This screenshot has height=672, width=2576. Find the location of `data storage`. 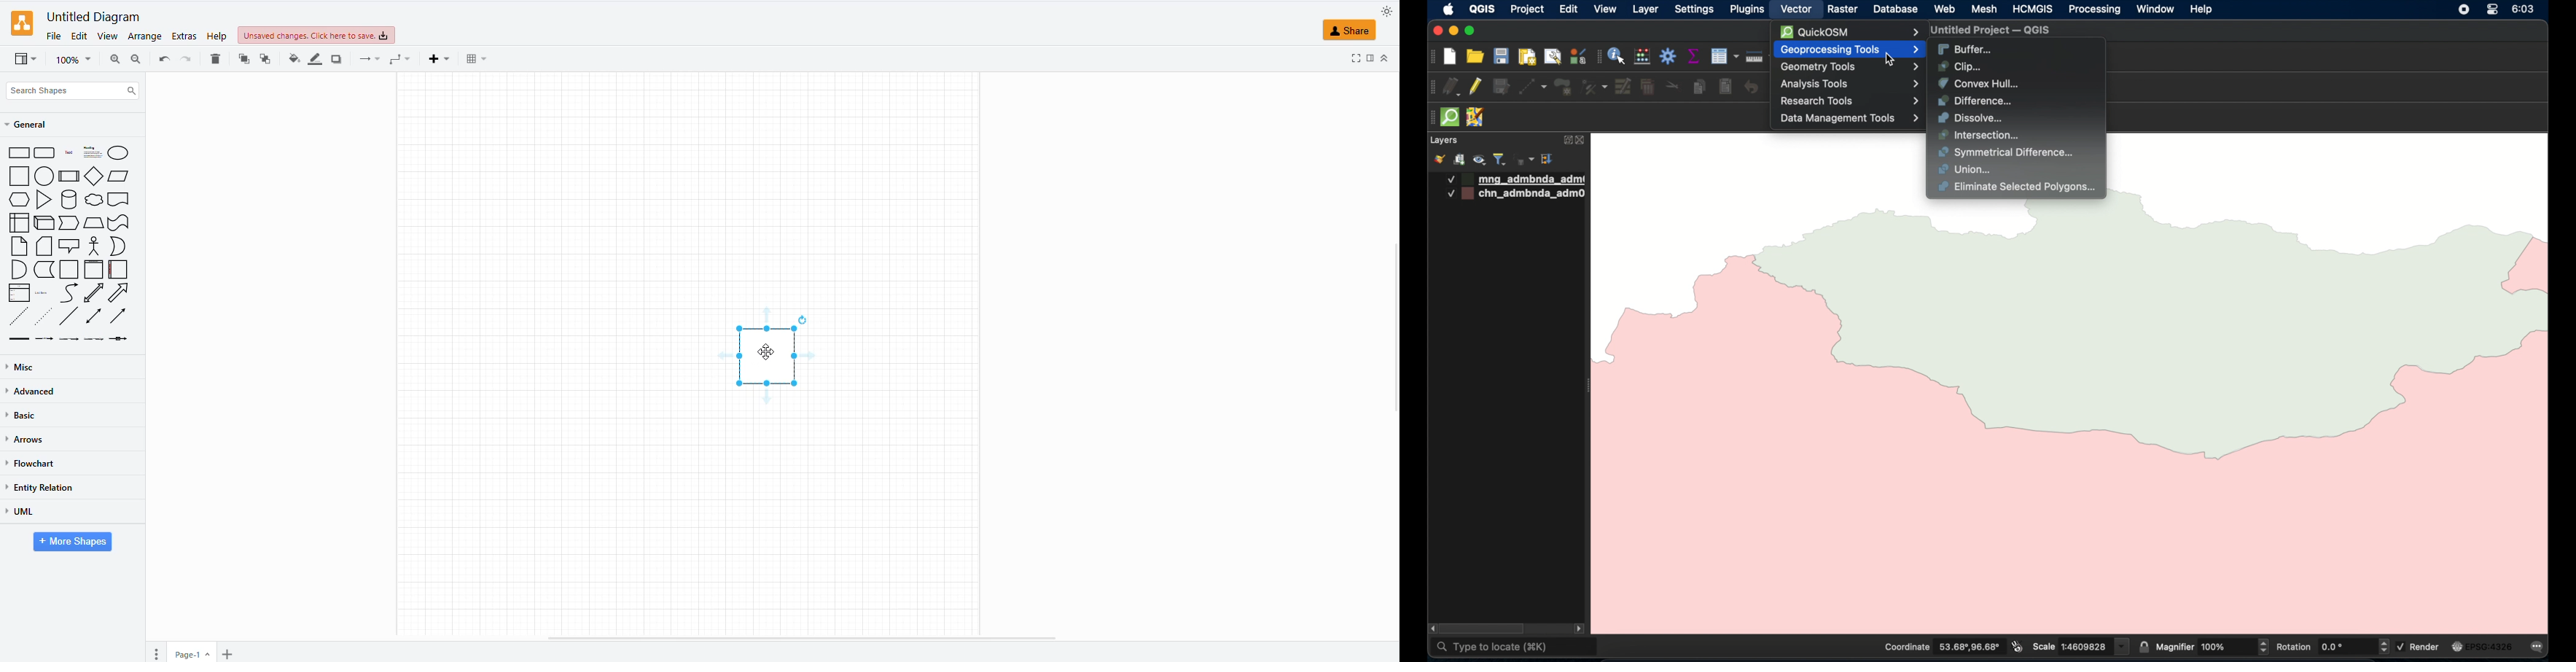

data storage is located at coordinates (45, 269).